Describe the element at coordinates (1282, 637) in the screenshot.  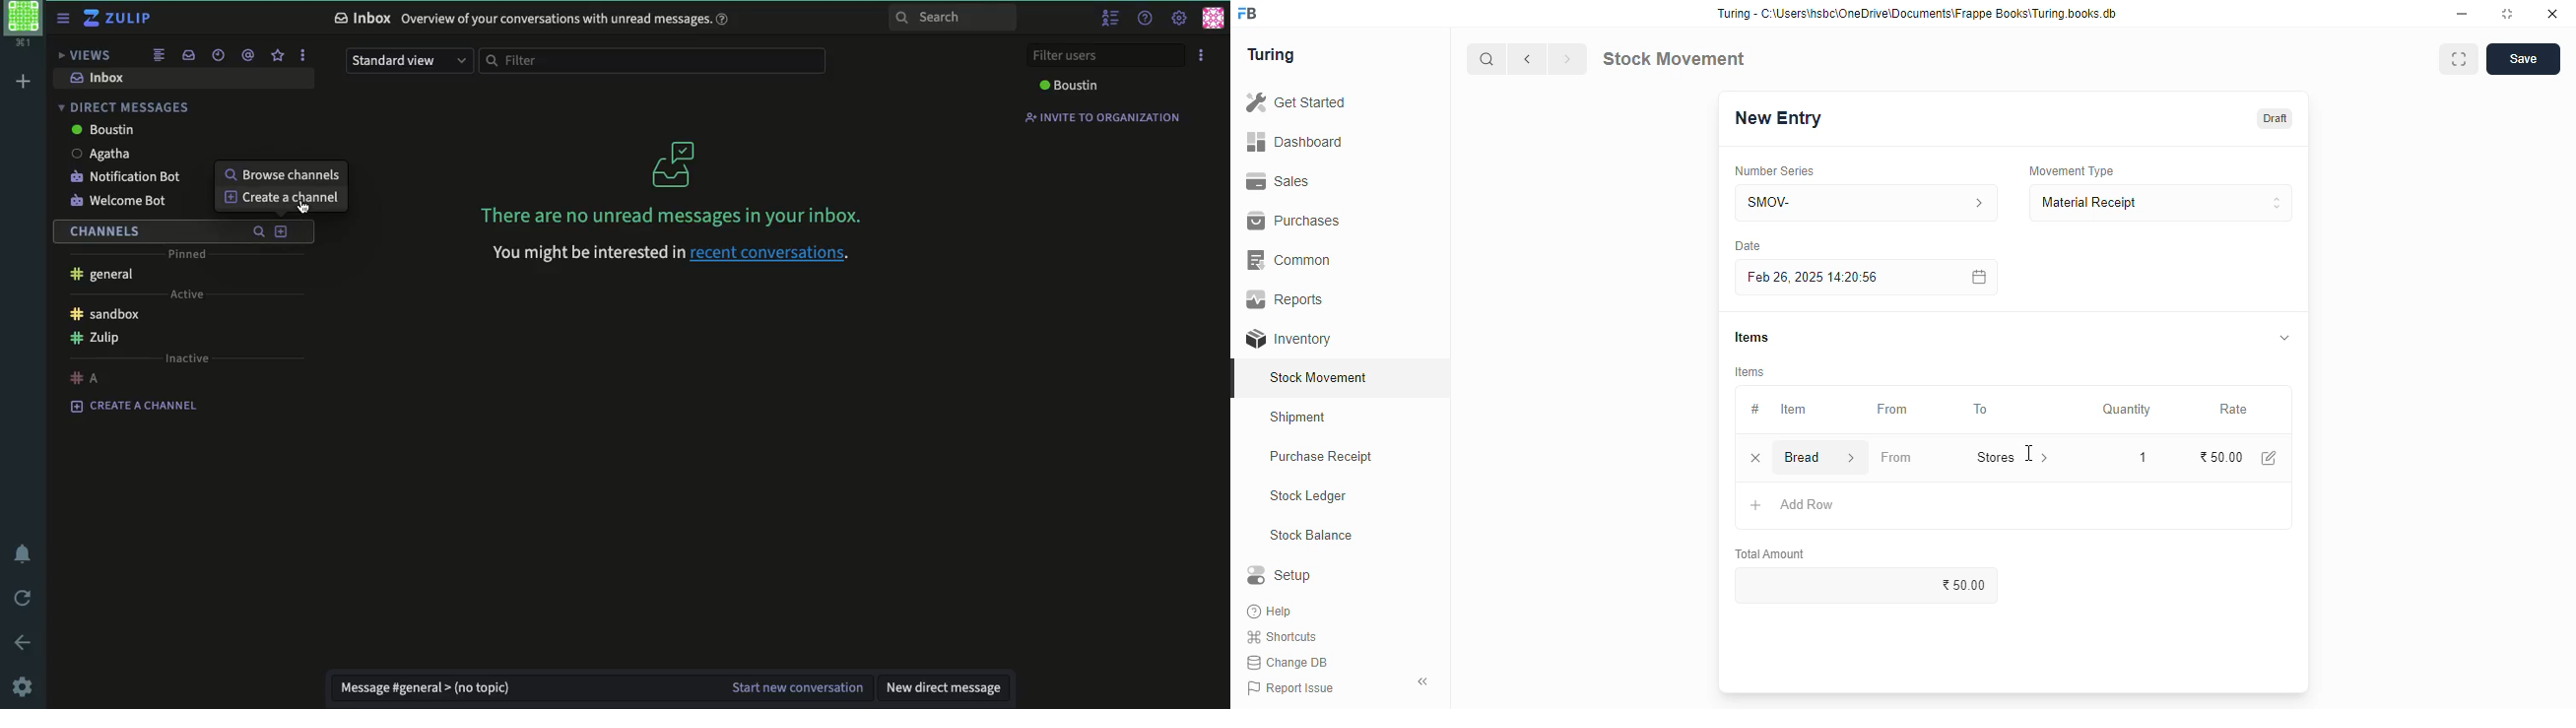
I see `shortcuts` at that location.